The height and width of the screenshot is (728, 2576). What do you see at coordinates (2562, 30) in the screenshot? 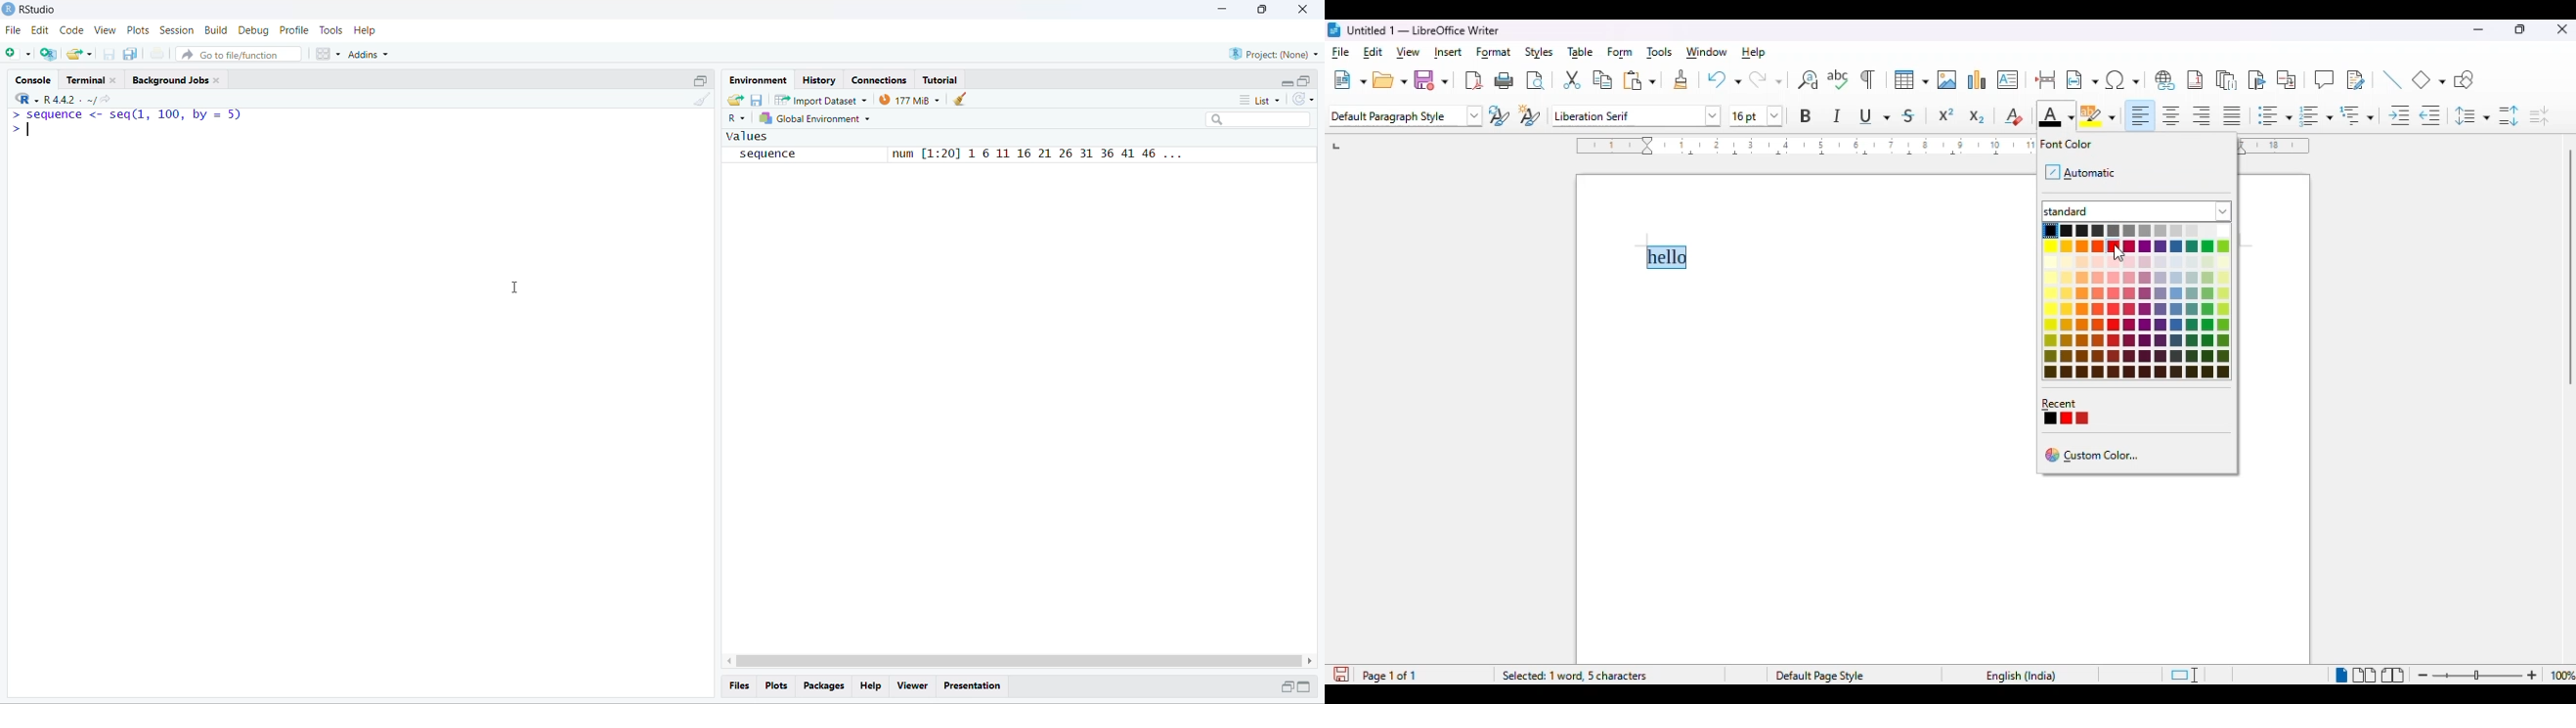
I see `close` at bounding box center [2562, 30].